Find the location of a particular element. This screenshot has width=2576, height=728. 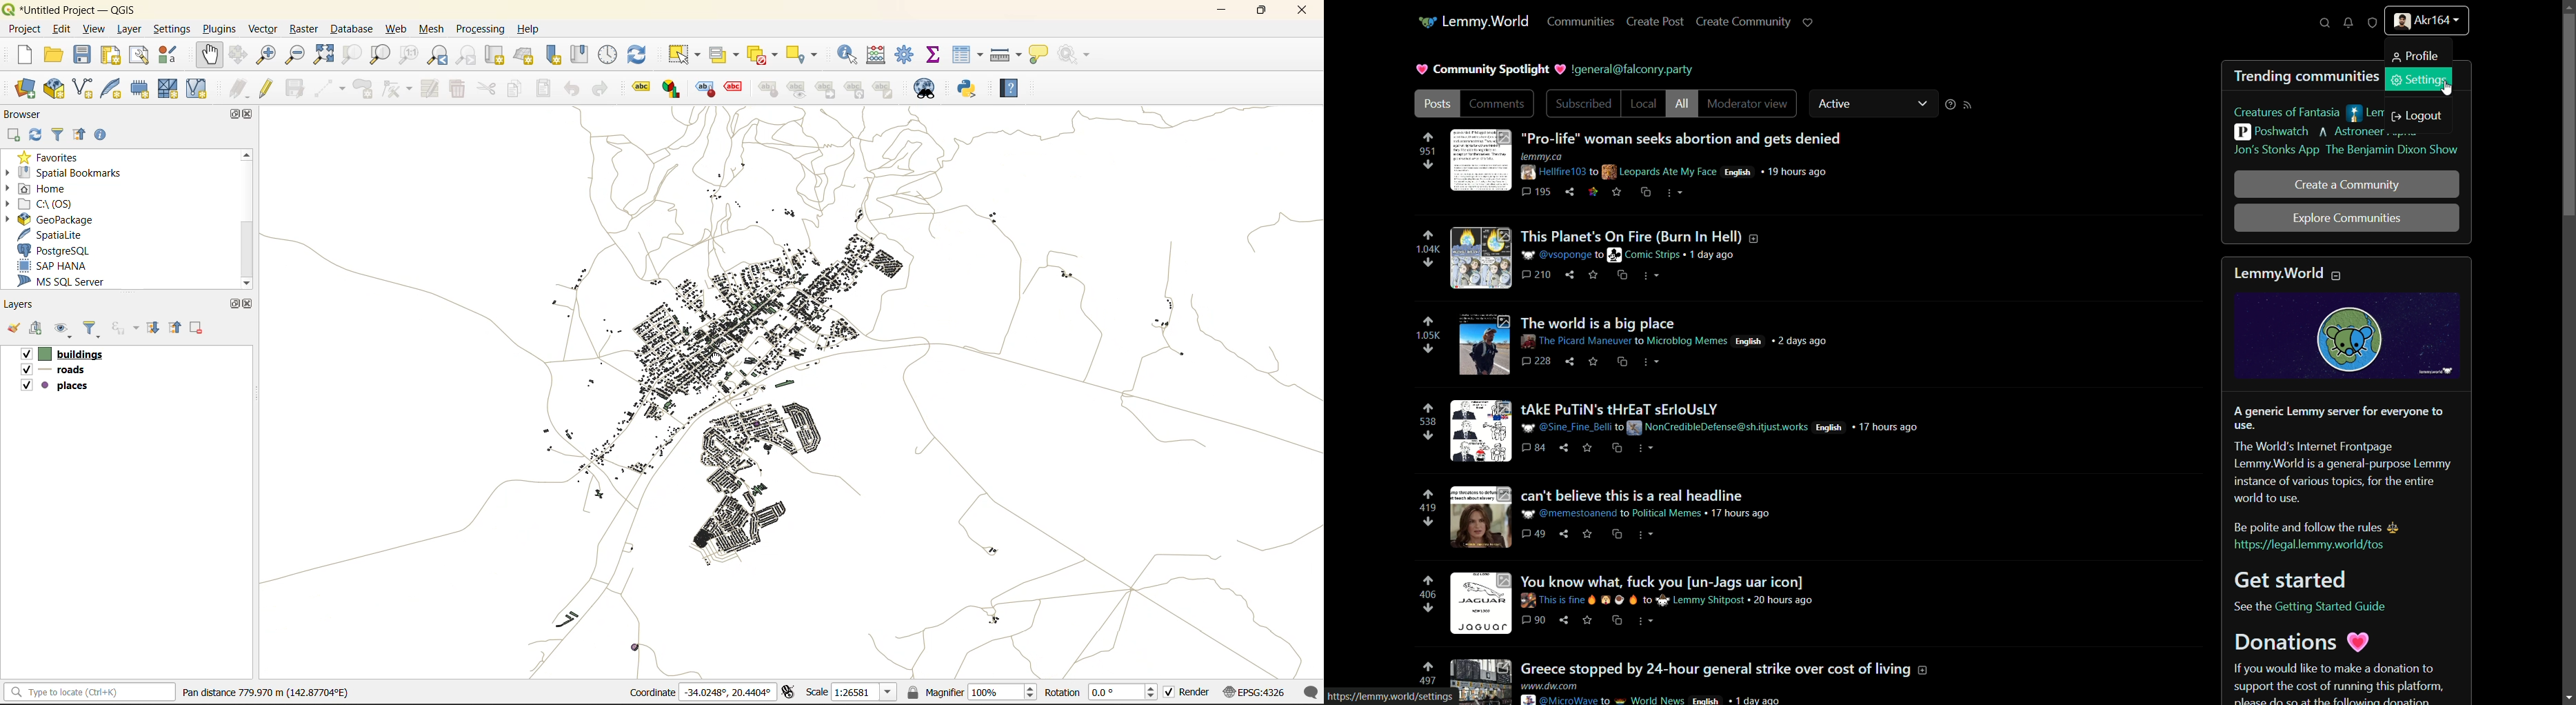

control panel is located at coordinates (607, 57).